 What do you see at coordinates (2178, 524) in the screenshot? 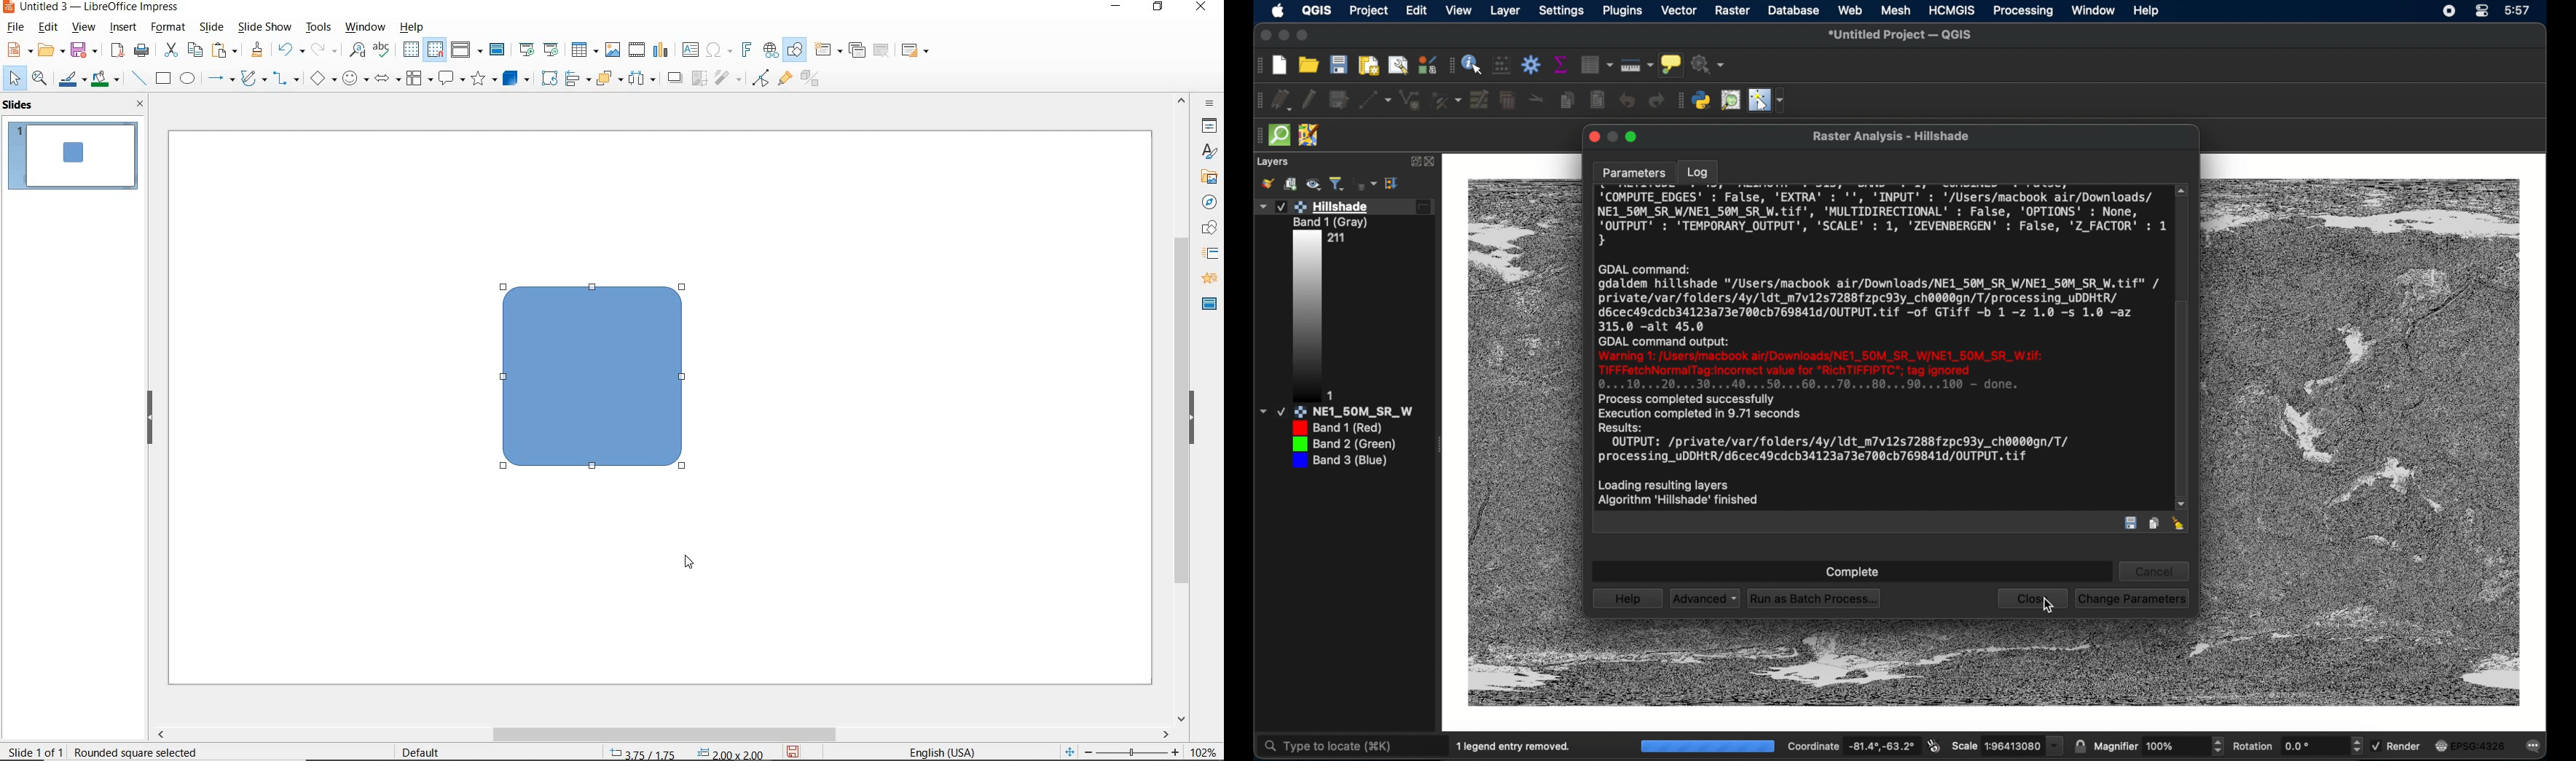
I see `clear log entry` at bounding box center [2178, 524].